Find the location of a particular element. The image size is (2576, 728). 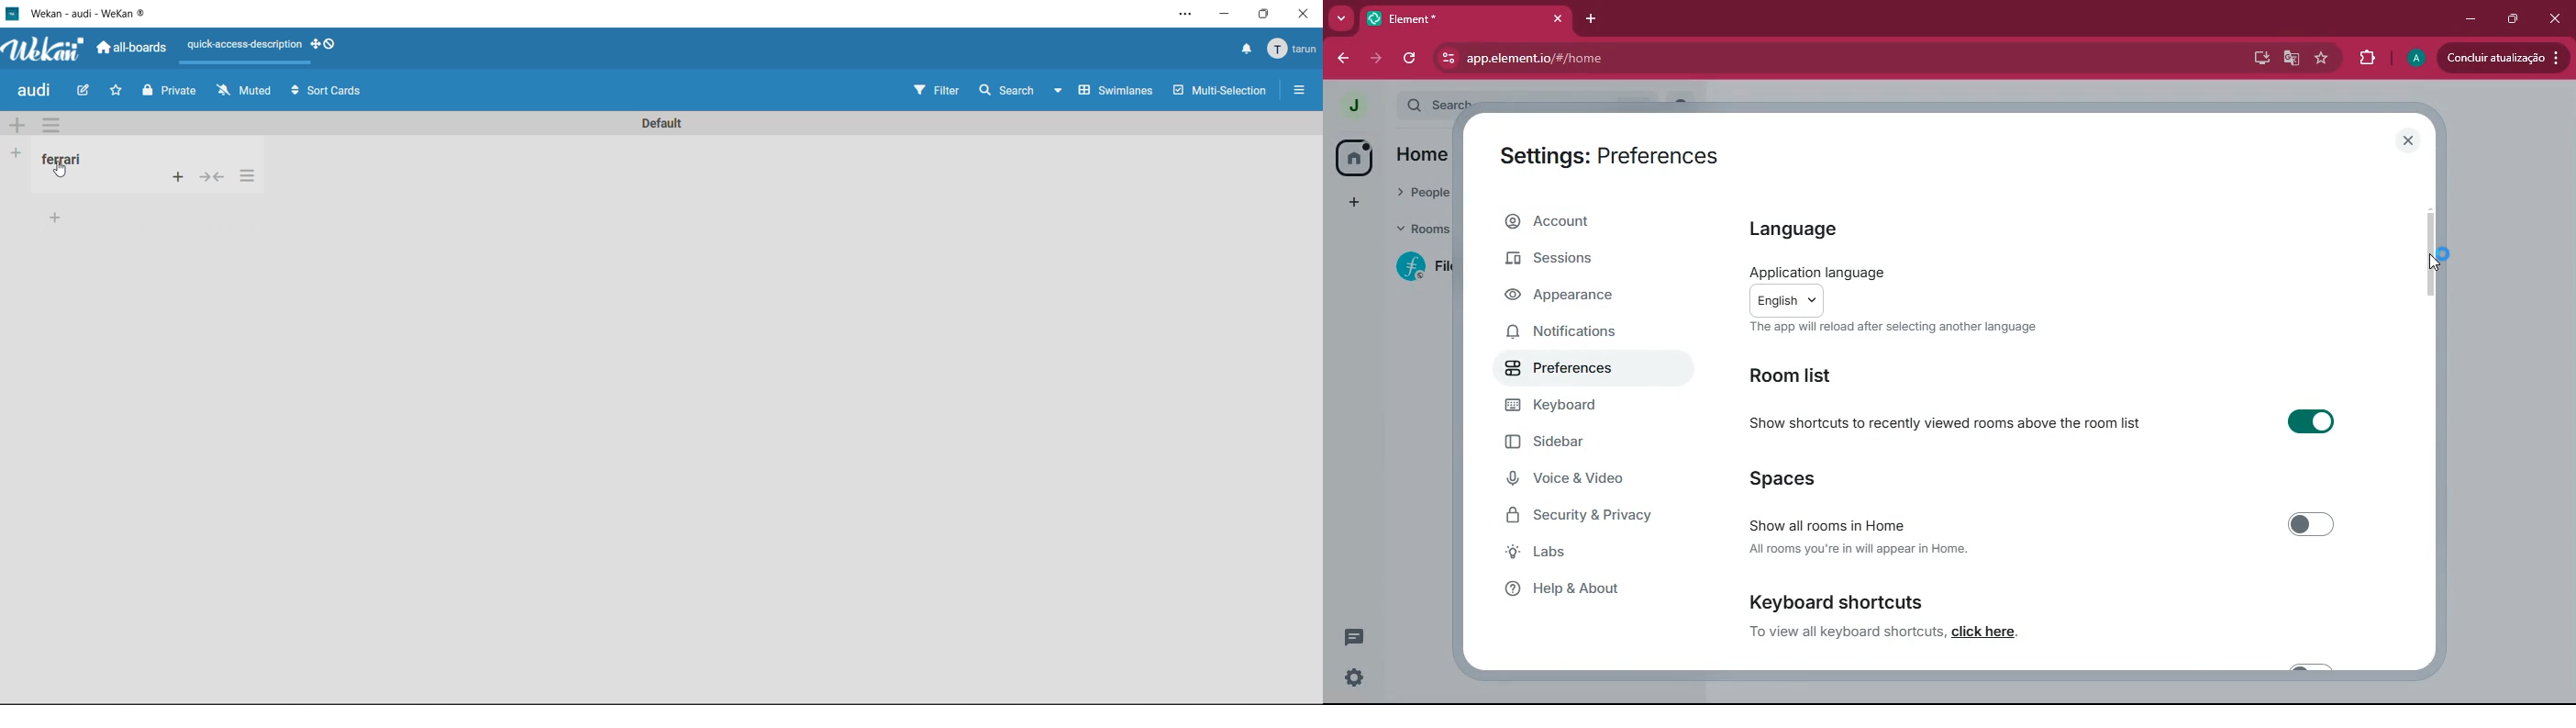

add list is located at coordinates (57, 218).